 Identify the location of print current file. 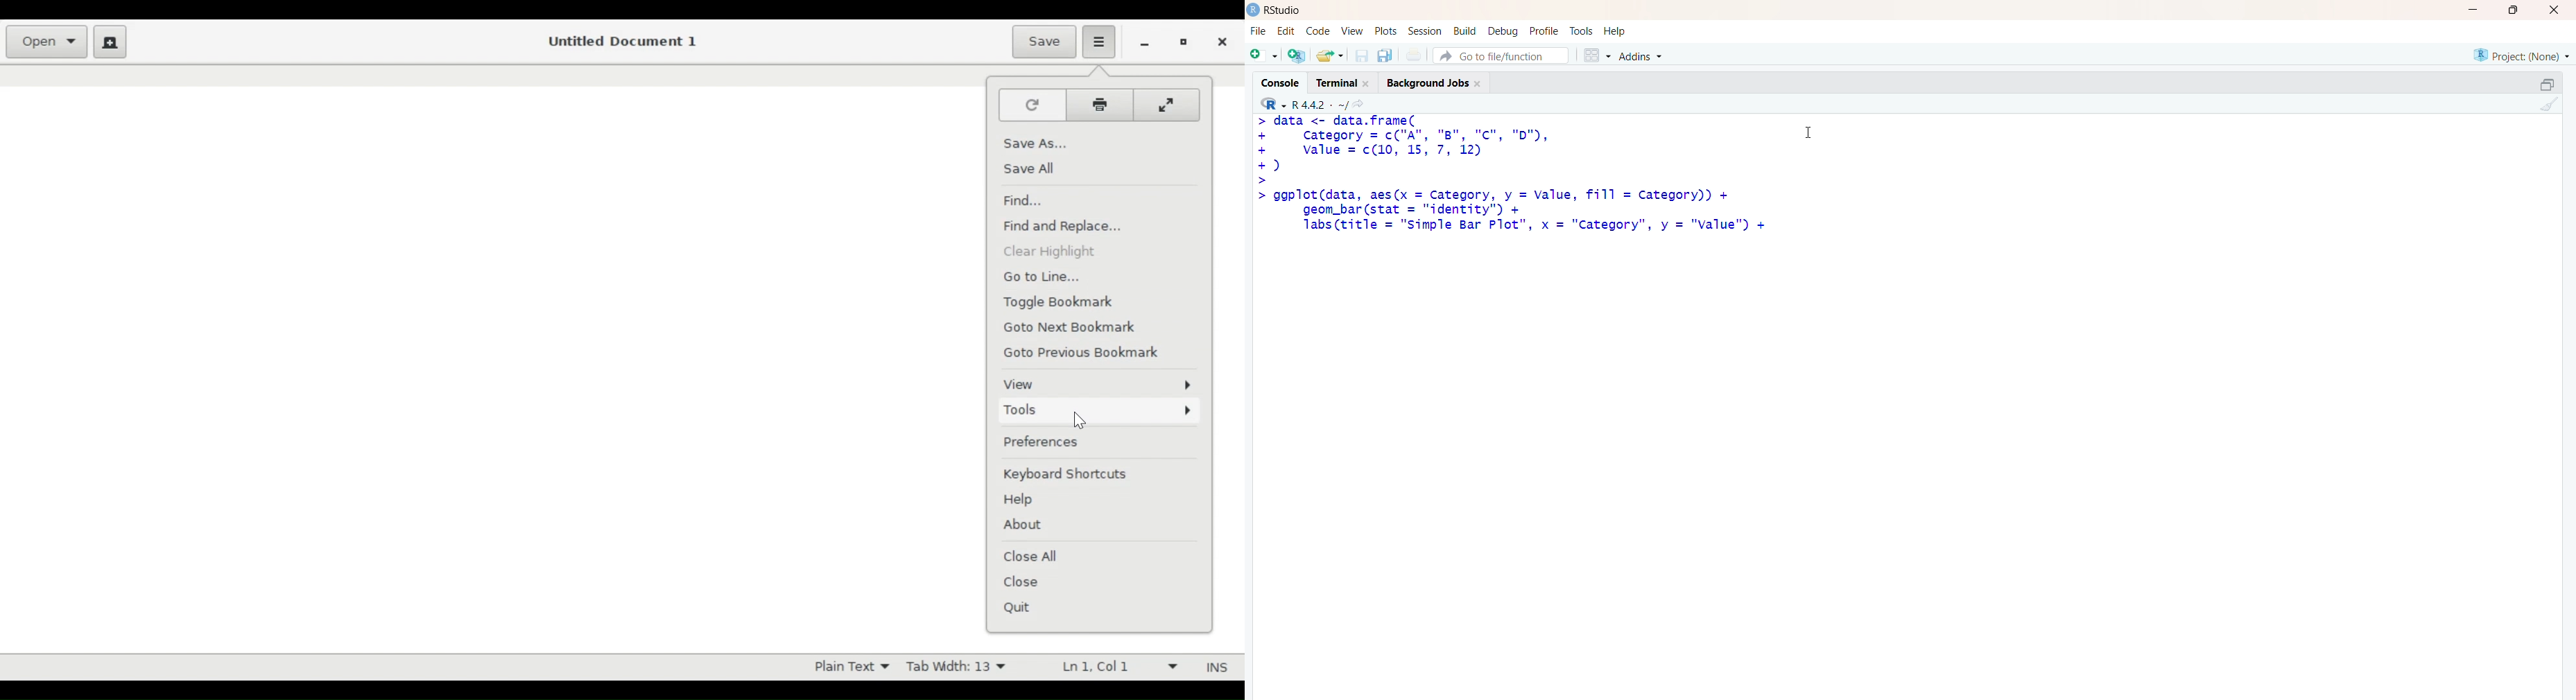
(1412, 55).